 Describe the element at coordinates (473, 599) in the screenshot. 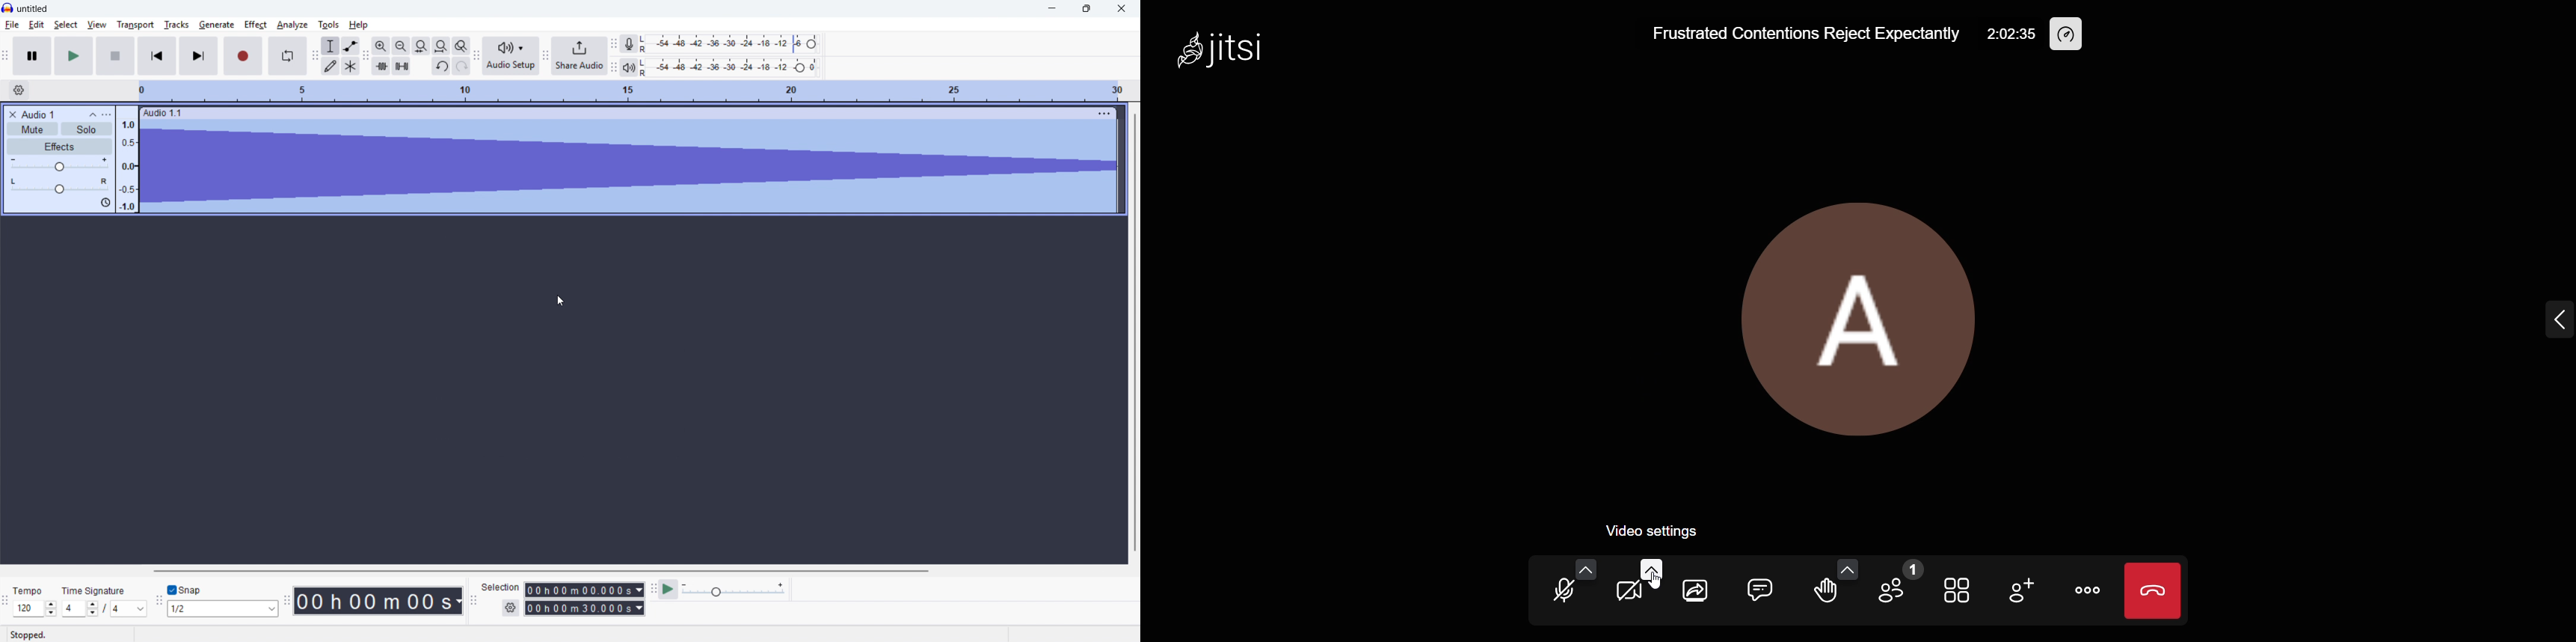

I see `Selection toolbar ` at that location.